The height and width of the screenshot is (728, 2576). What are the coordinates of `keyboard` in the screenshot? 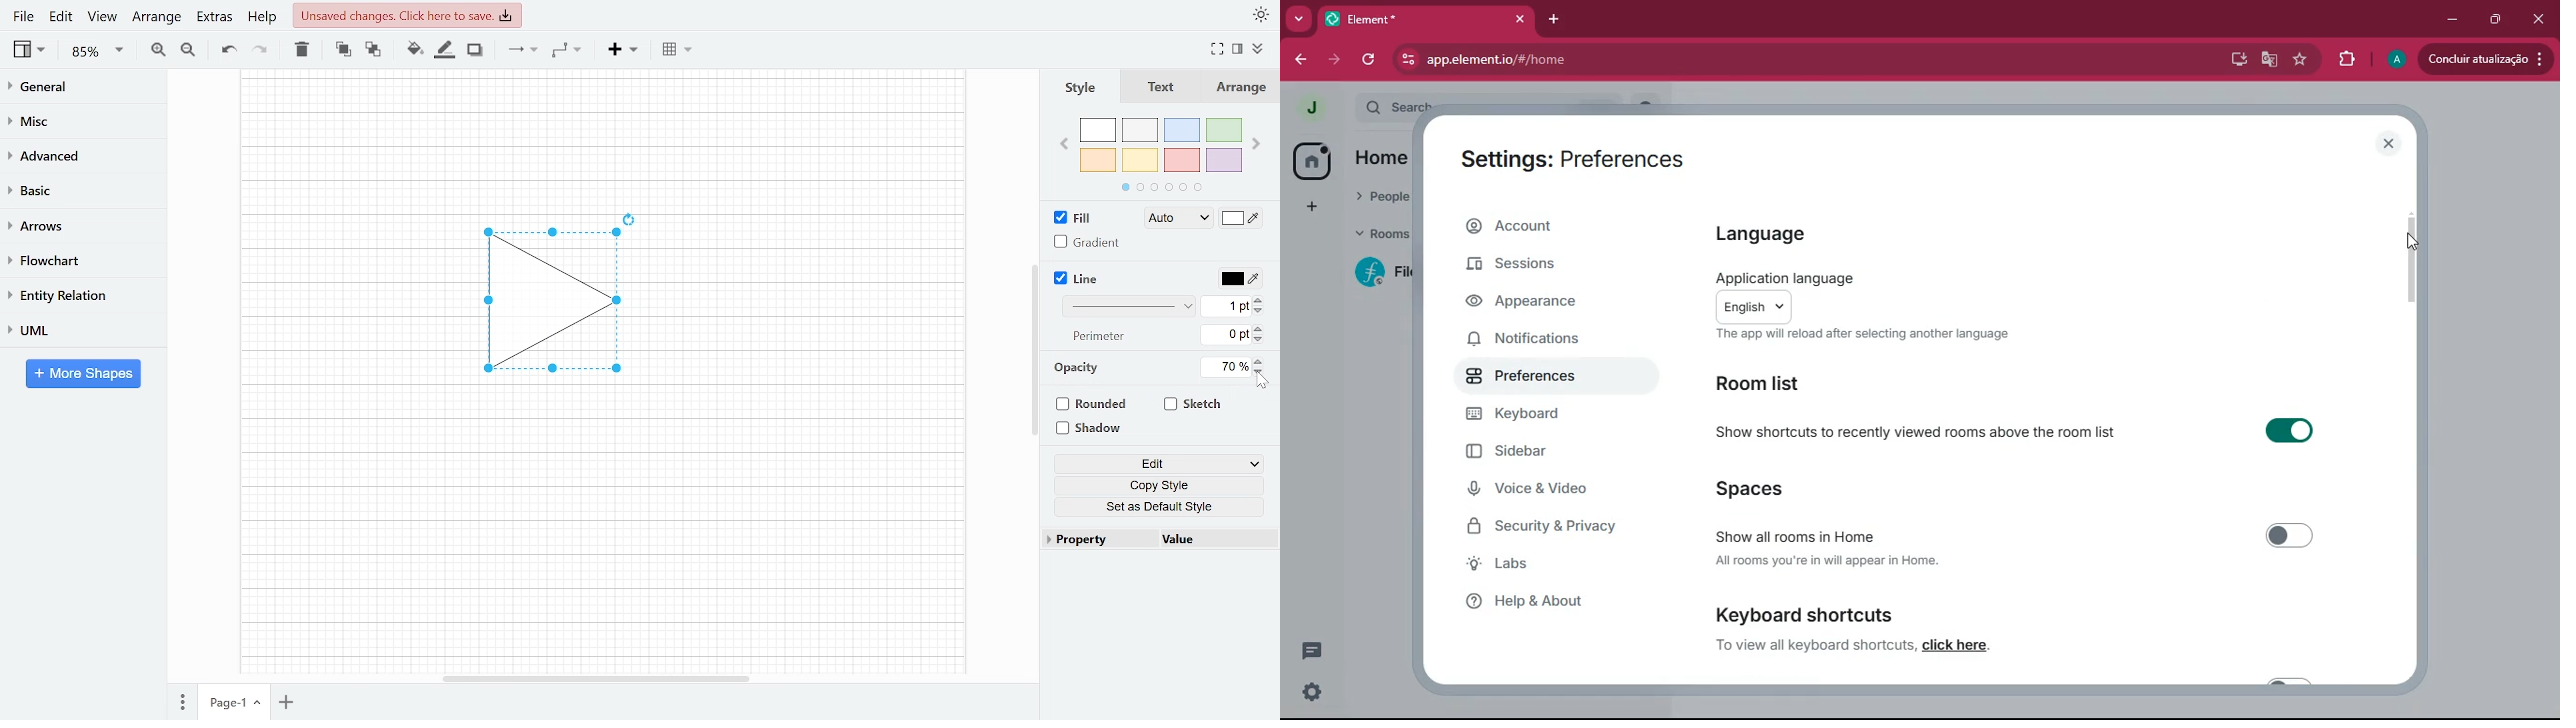 It's located at (1548, 416).